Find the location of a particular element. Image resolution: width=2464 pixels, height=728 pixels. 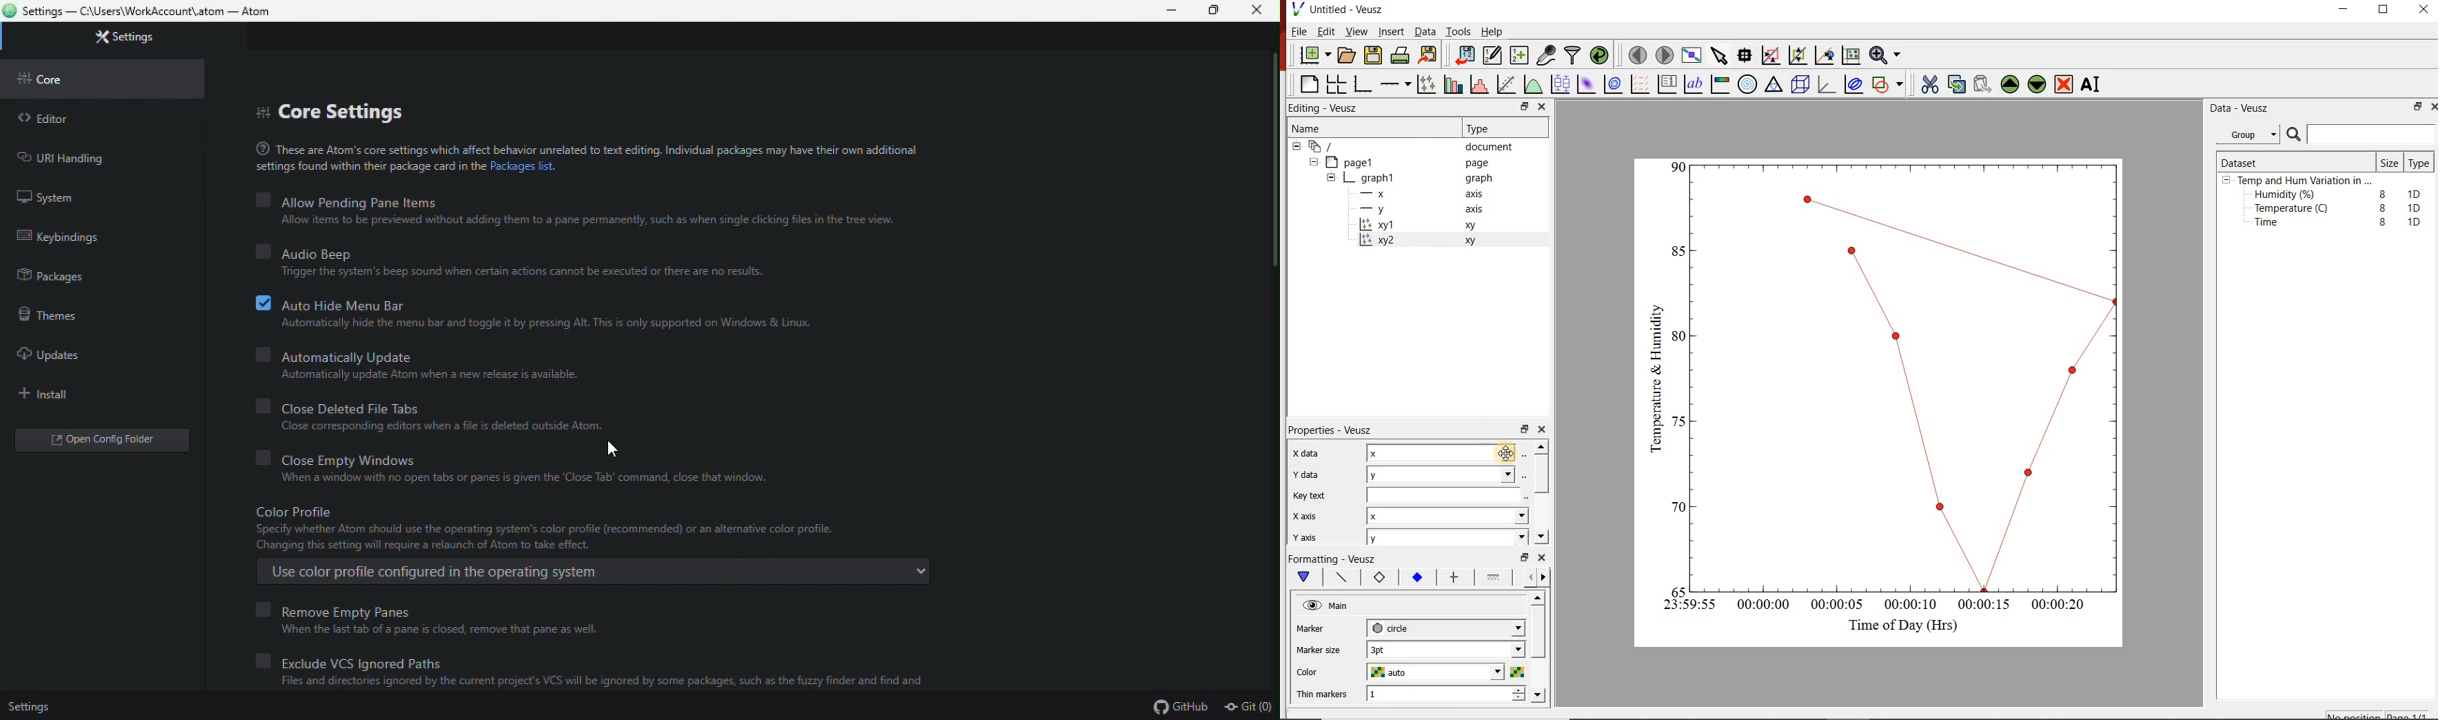

3d graph is located at coordinates (1829, 86).